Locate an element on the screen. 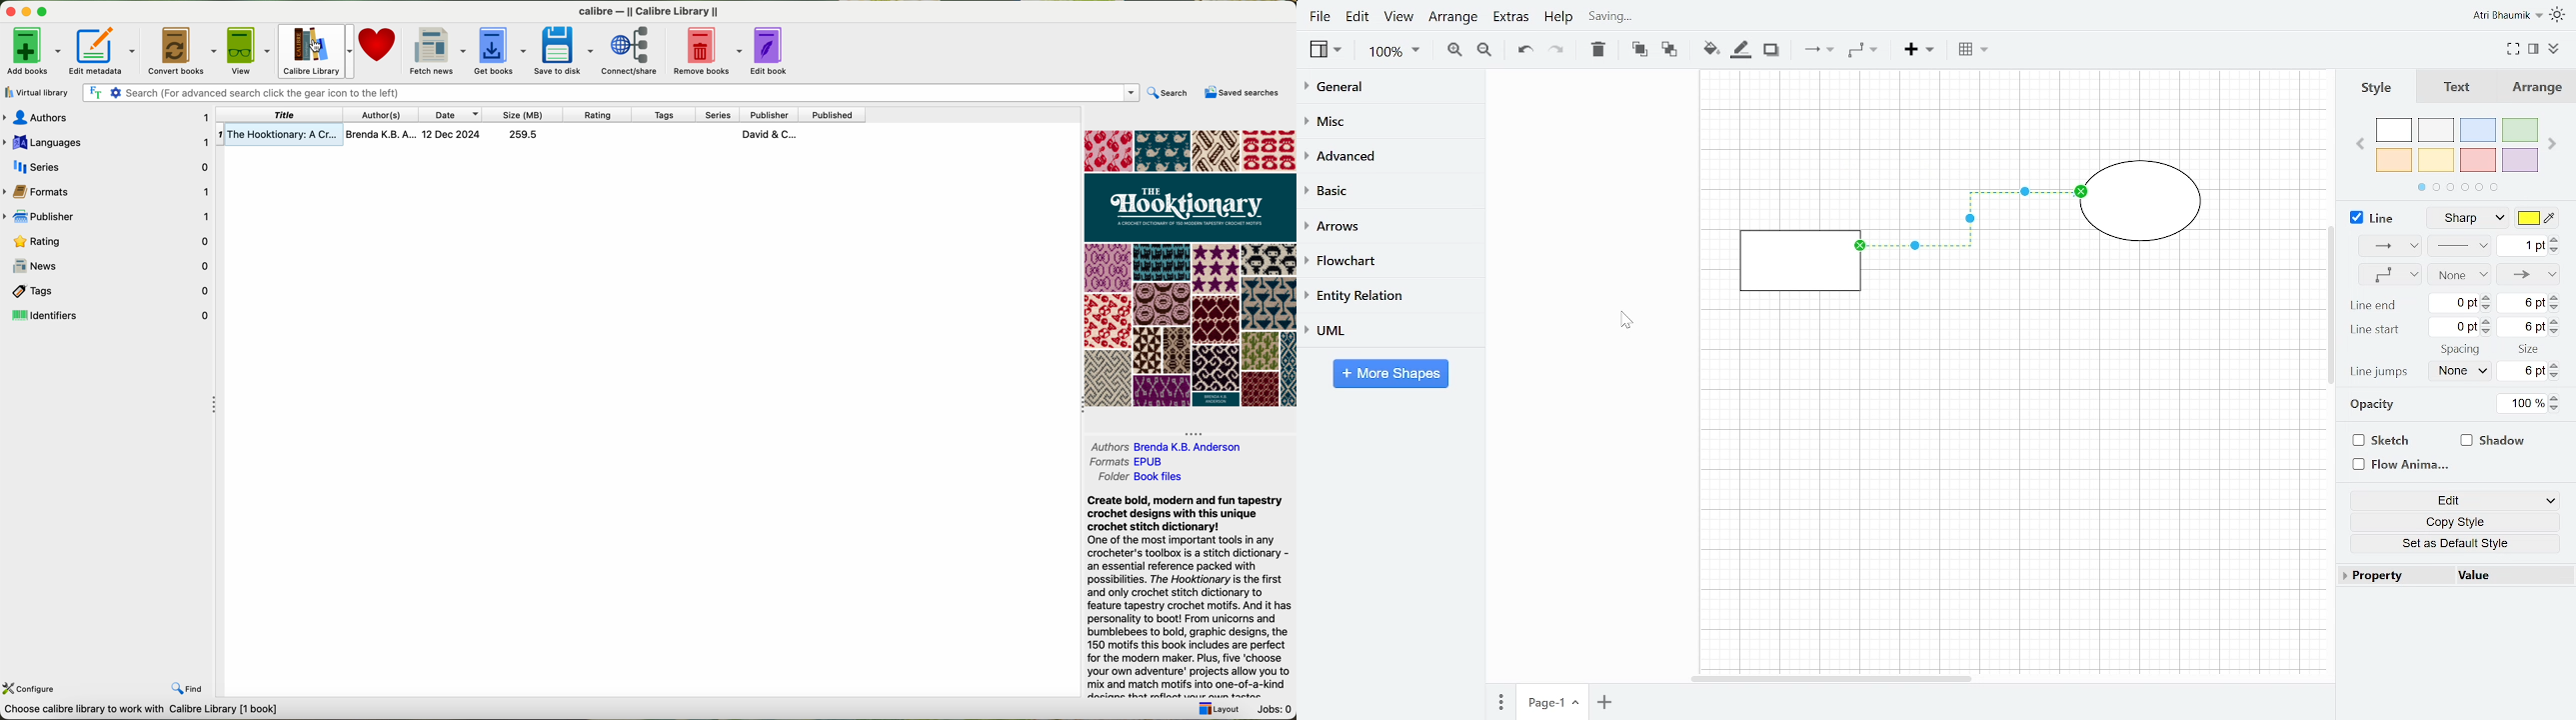  title is located at coordinates (280, 114).